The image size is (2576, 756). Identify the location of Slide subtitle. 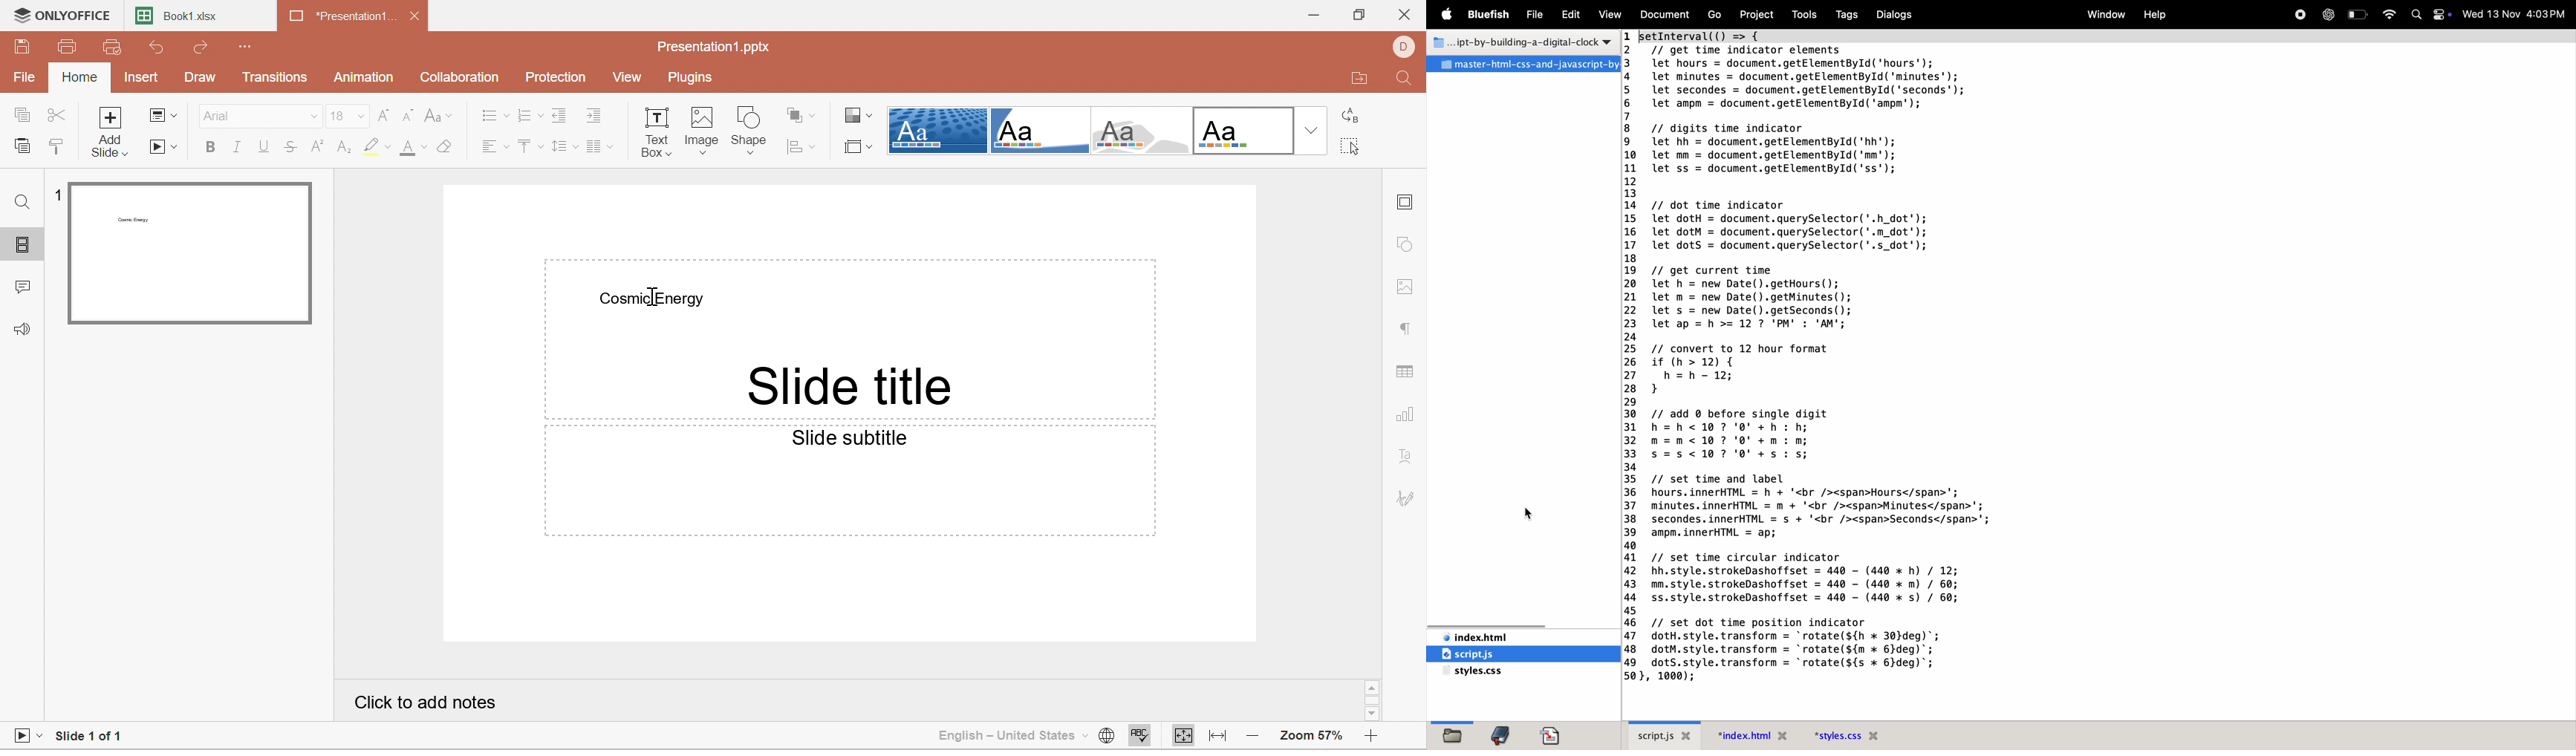
(854, 440).